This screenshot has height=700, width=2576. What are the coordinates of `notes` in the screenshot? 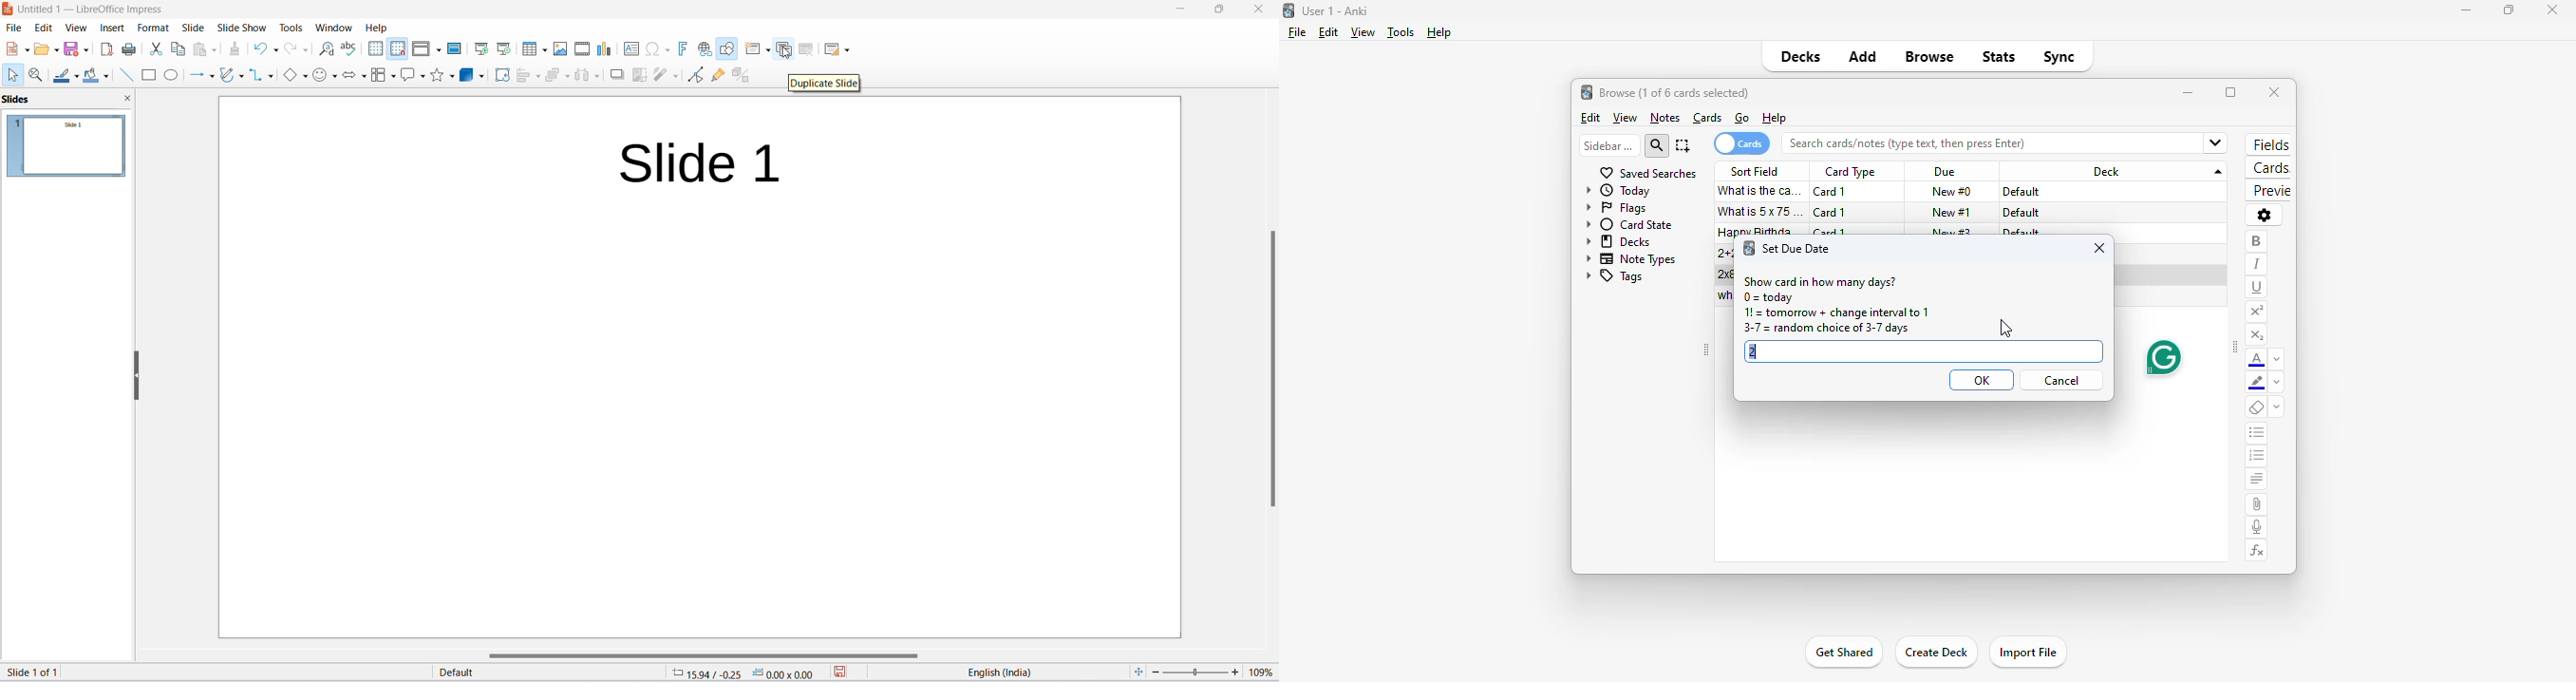 It's located at (1664, 118).